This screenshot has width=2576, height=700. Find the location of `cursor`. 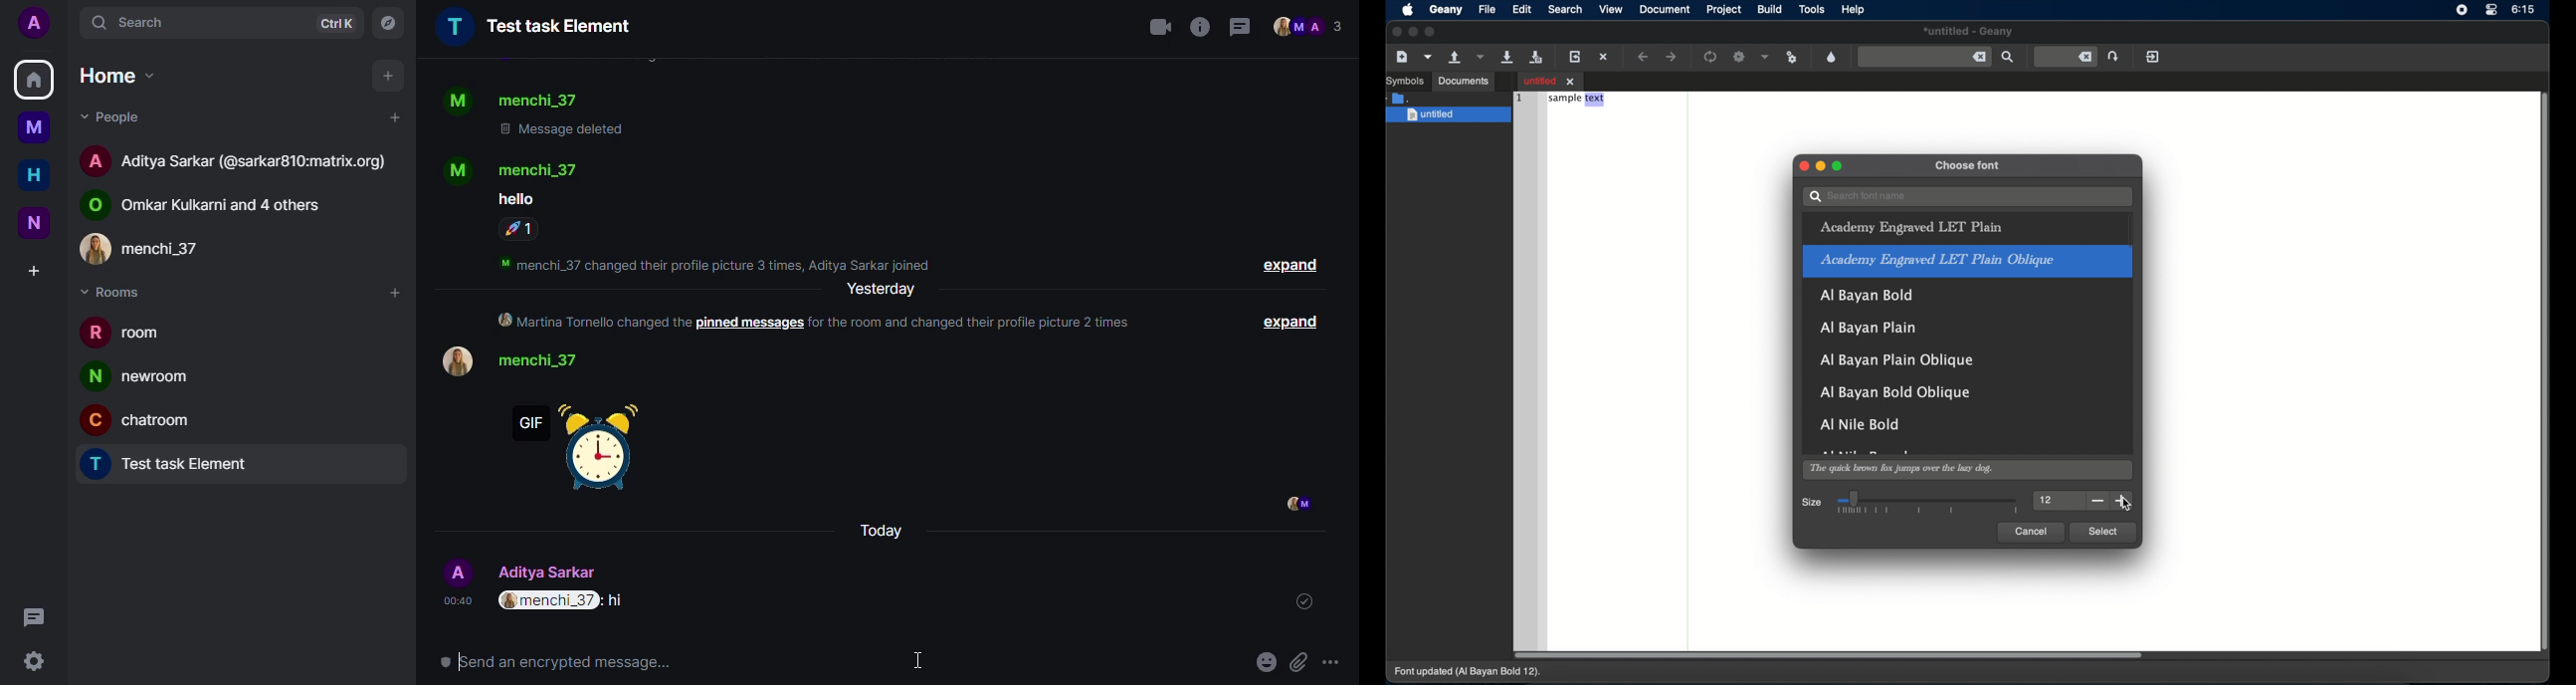

cursor is located at coordinates (918, 661).